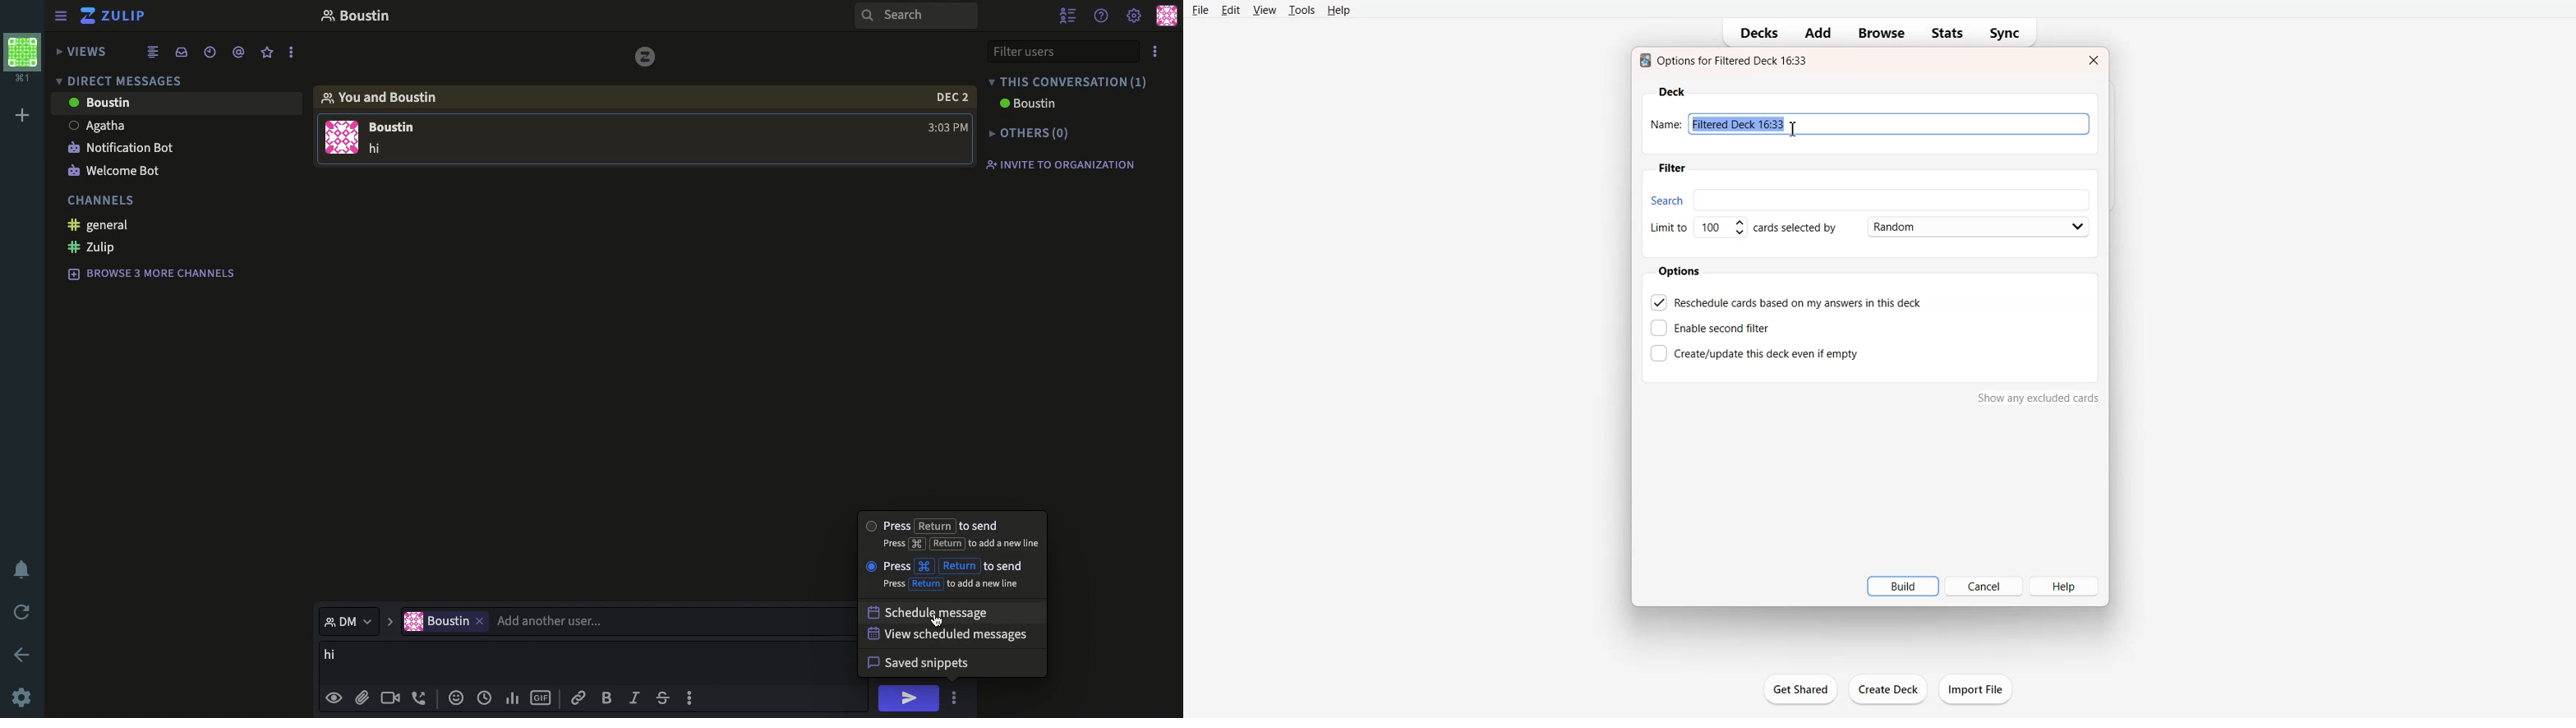 The height and width of the screenshot is (728, 2576). Describe the element at coordinates (2092, 60) in the screenshot. I see `Close` at that location.